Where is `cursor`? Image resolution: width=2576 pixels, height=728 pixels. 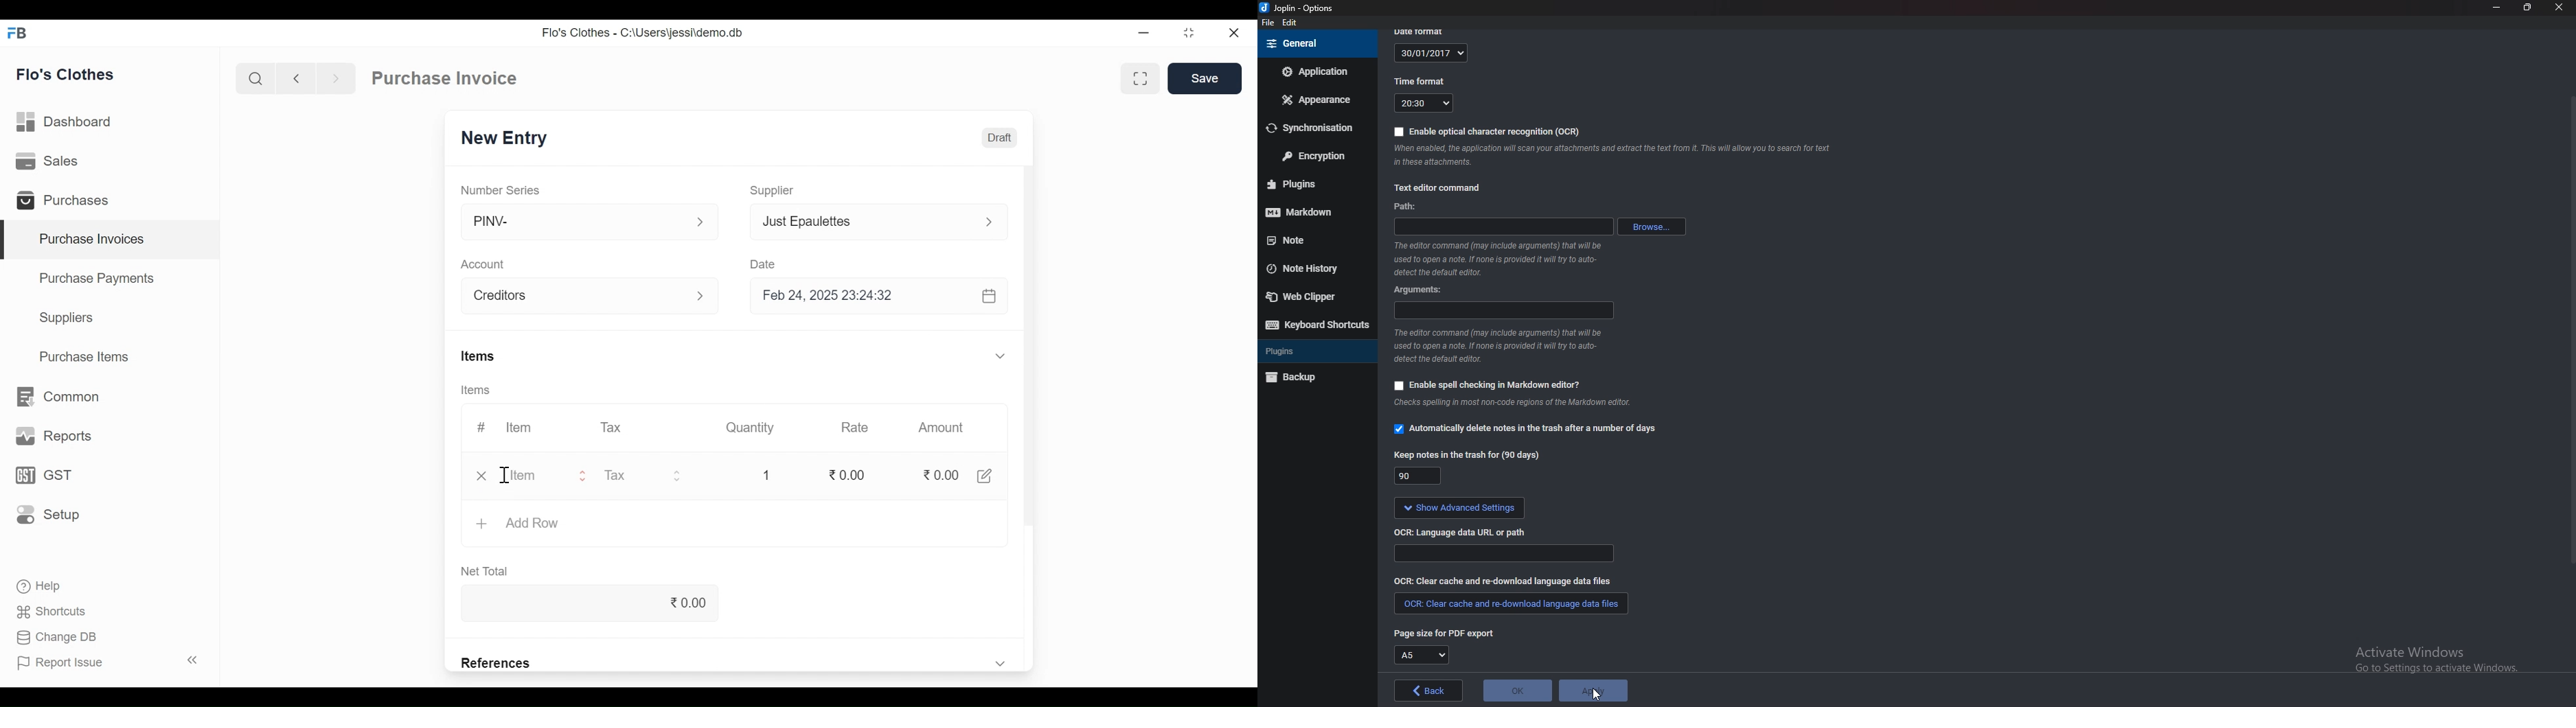
cursor is located at coordinates (1596, 694).